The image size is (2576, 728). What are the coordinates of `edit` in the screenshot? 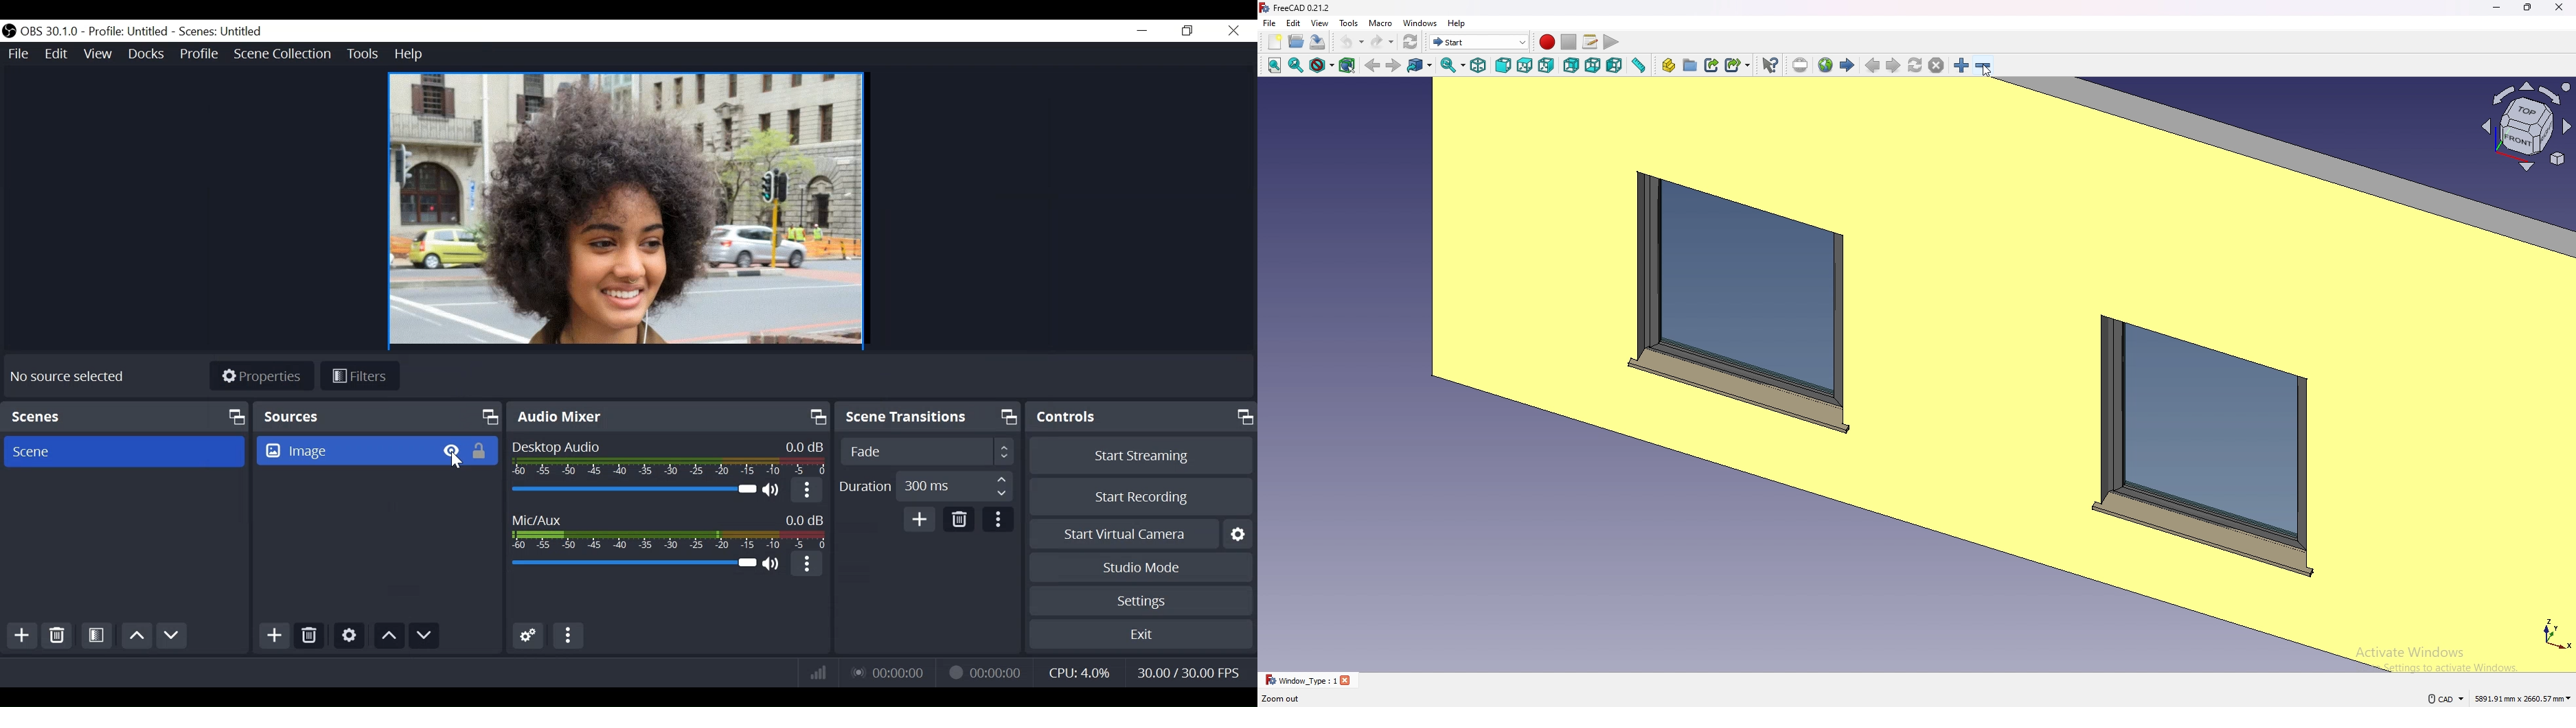 It's located at (1295, 23).